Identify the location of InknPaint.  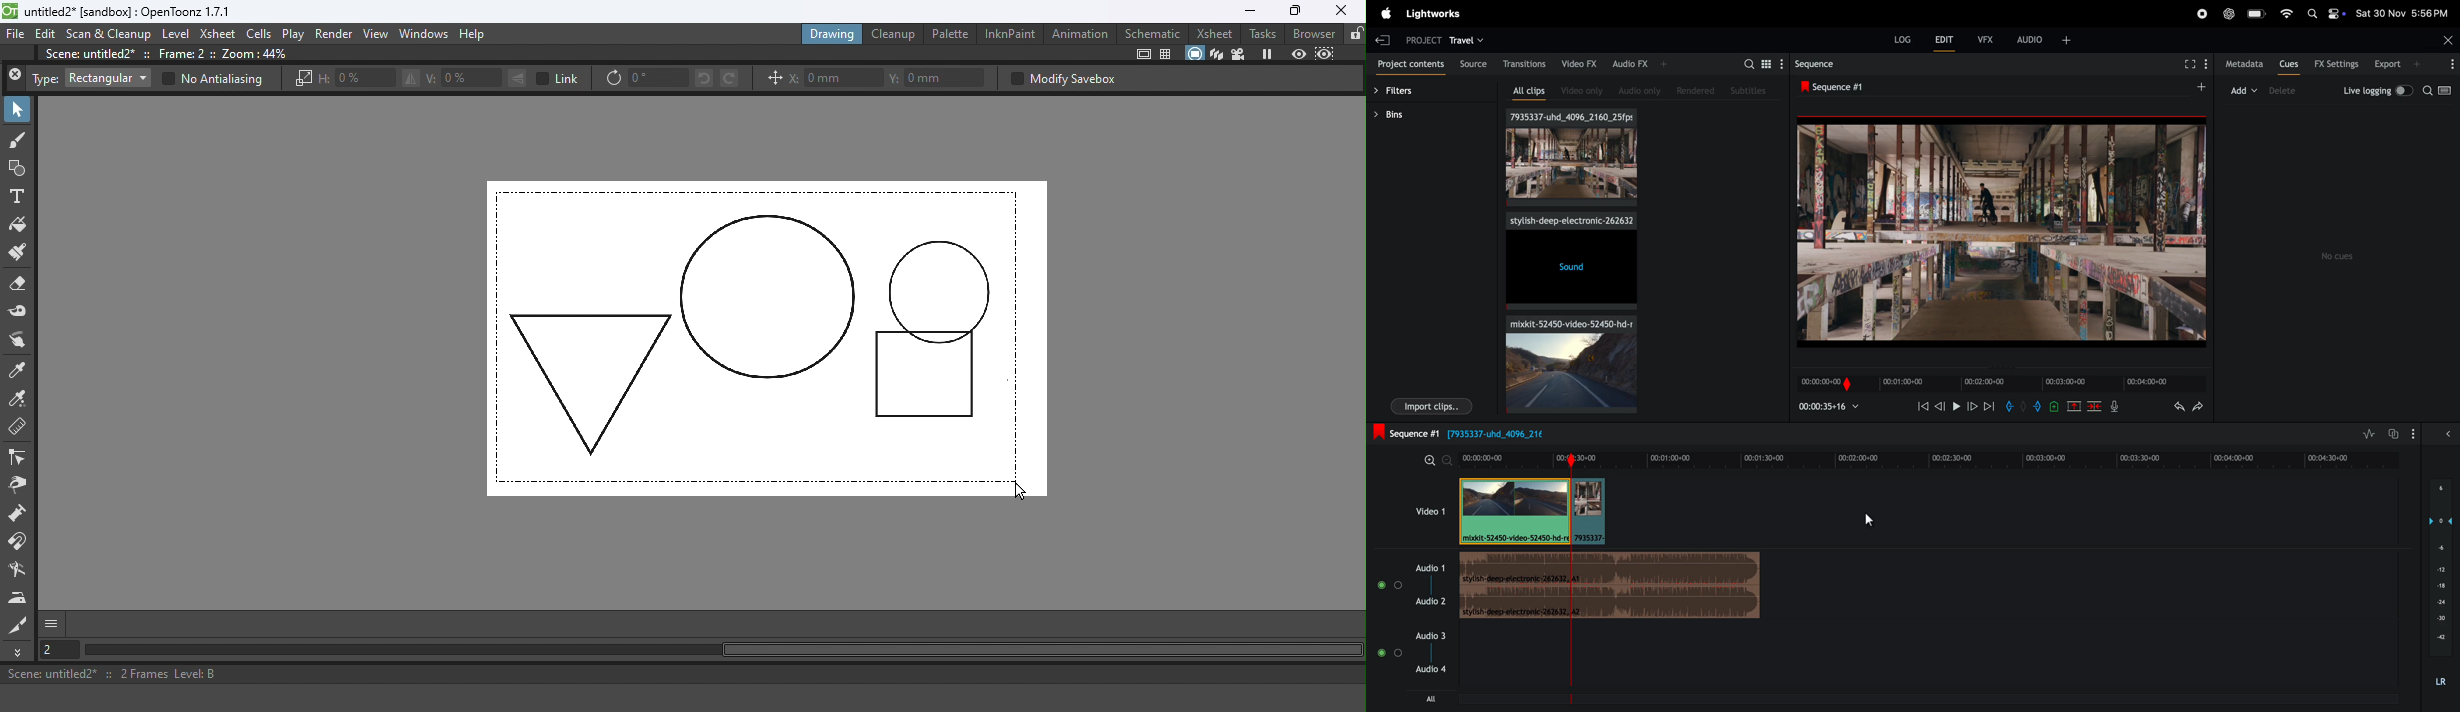
(1009, 33).